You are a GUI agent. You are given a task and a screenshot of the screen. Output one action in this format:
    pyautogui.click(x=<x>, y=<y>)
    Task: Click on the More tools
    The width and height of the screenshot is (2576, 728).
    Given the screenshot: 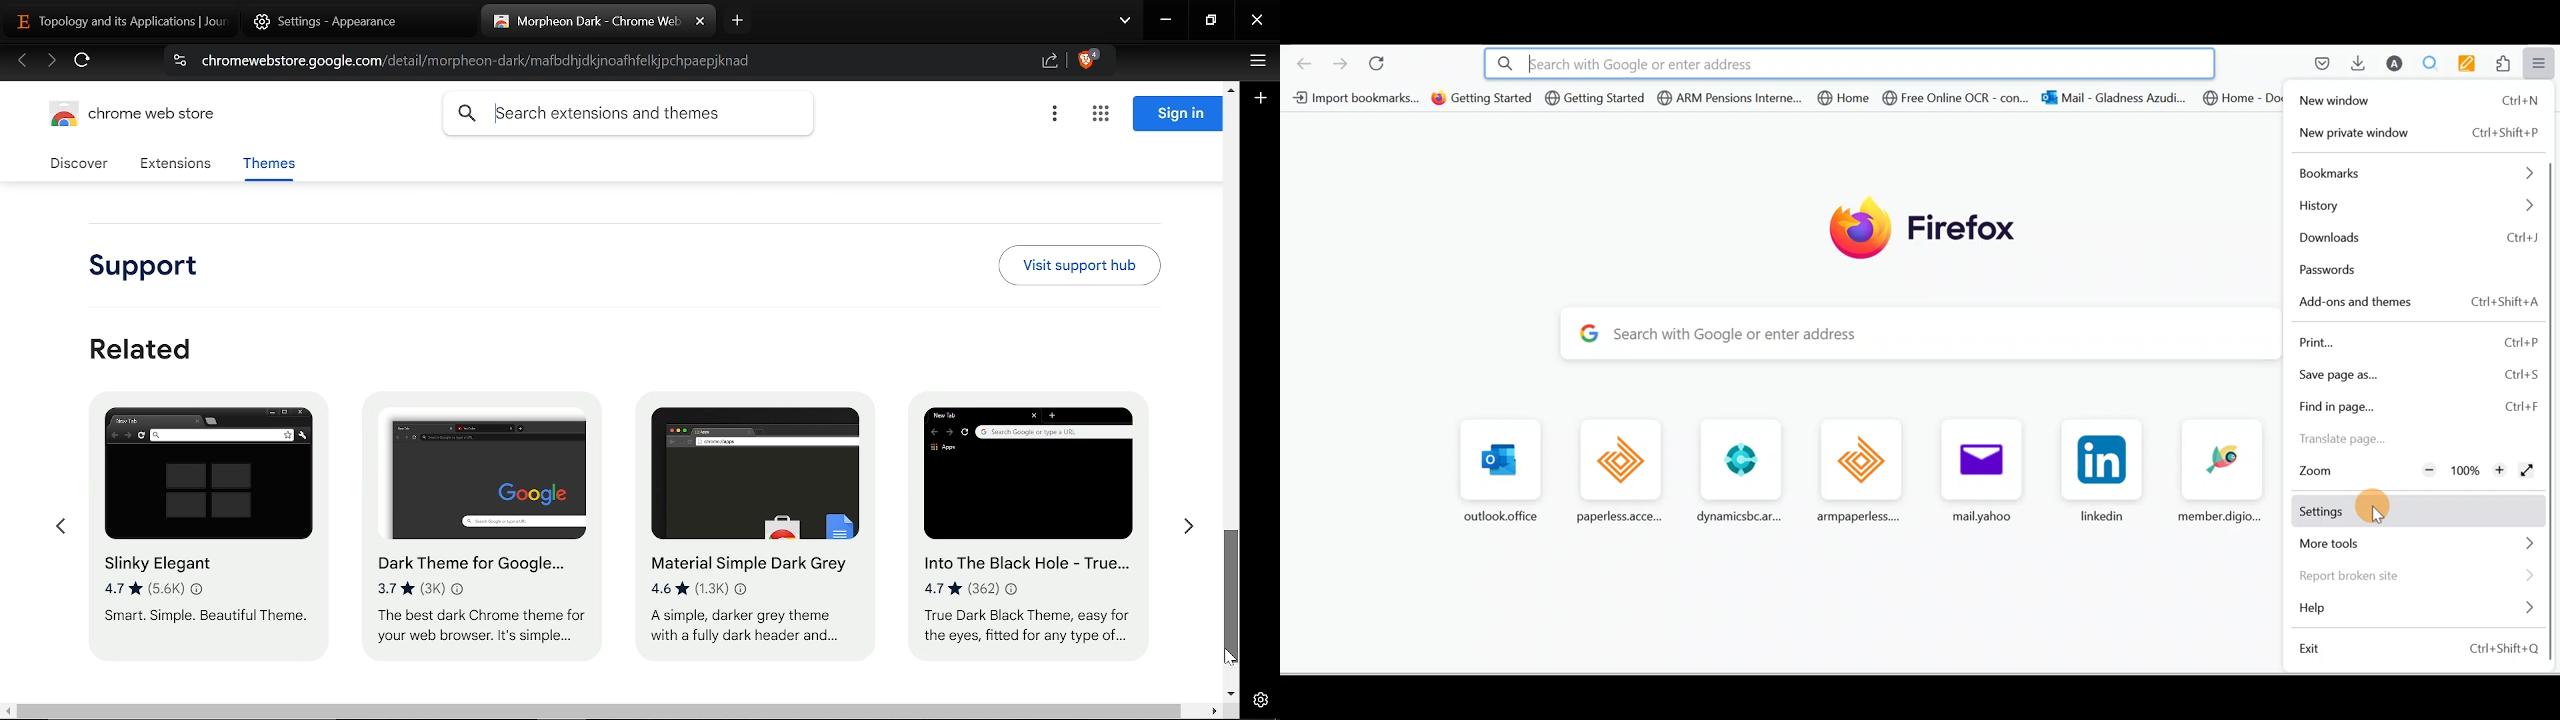 What is the action you would take?
    pyautogui.click(x=2418, y=547)
    